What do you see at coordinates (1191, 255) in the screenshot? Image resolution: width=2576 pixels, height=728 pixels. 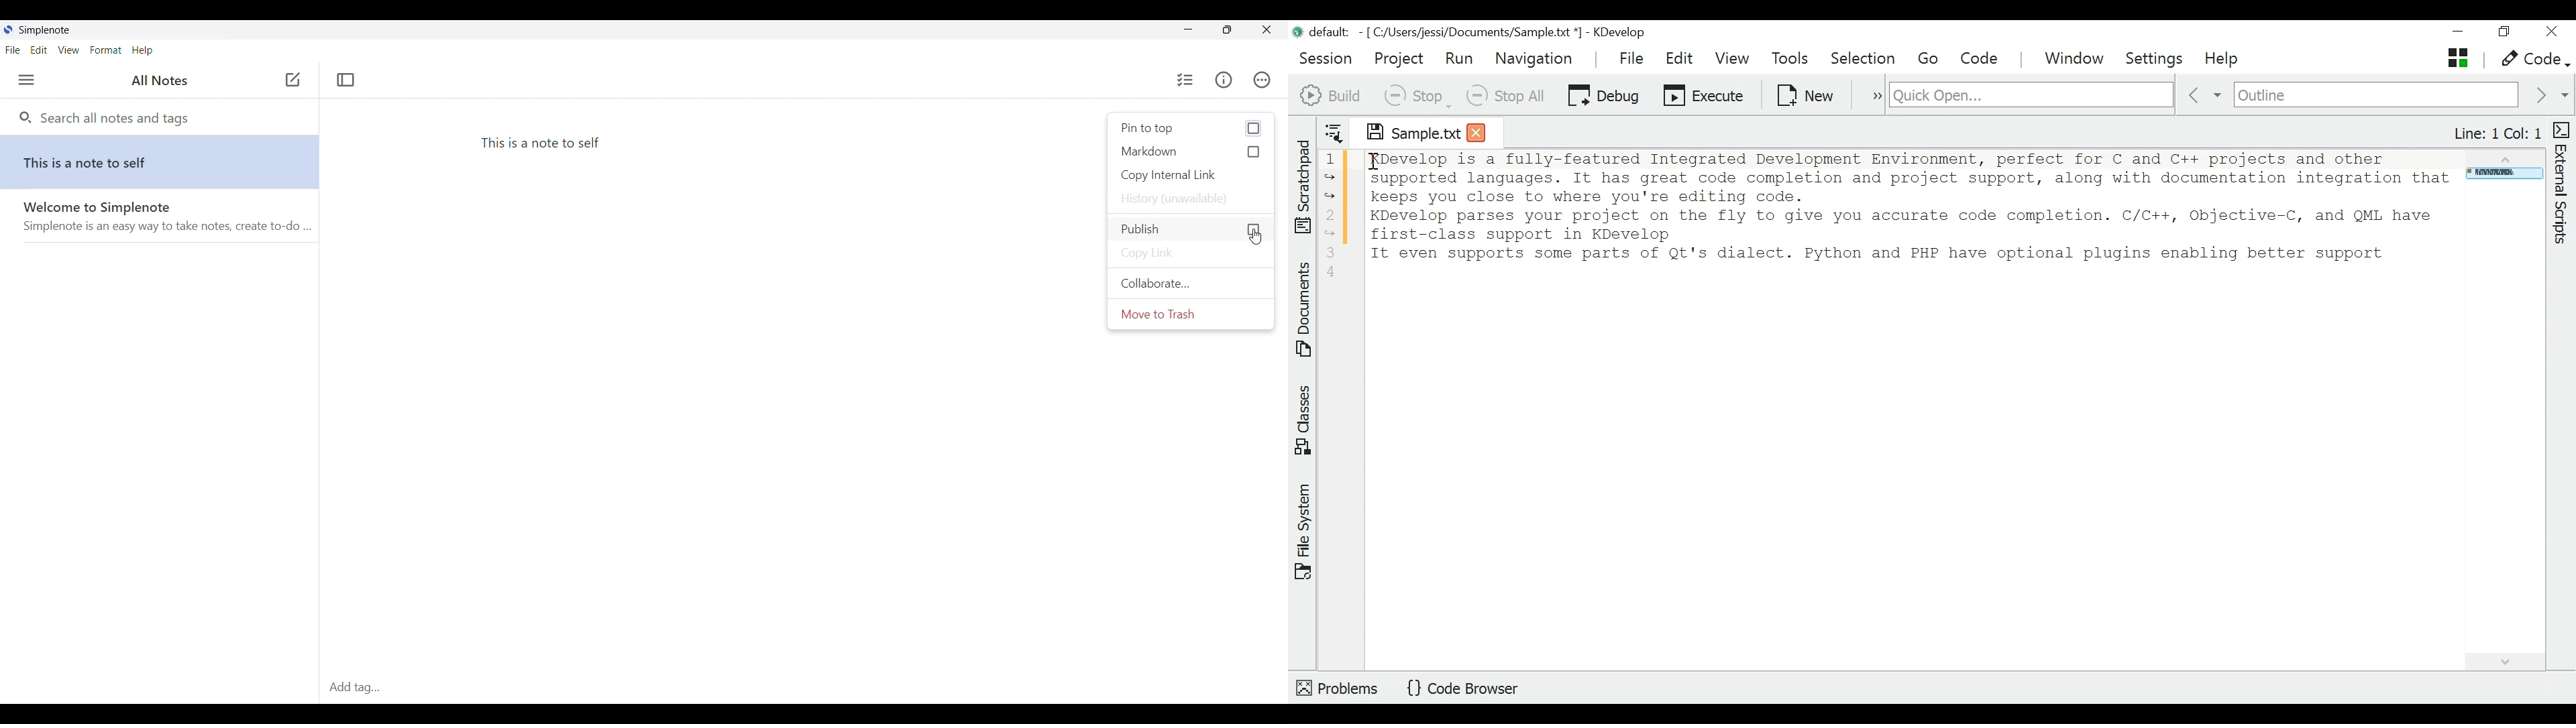 I see `Copy link` at bounding box center [1191, 255].